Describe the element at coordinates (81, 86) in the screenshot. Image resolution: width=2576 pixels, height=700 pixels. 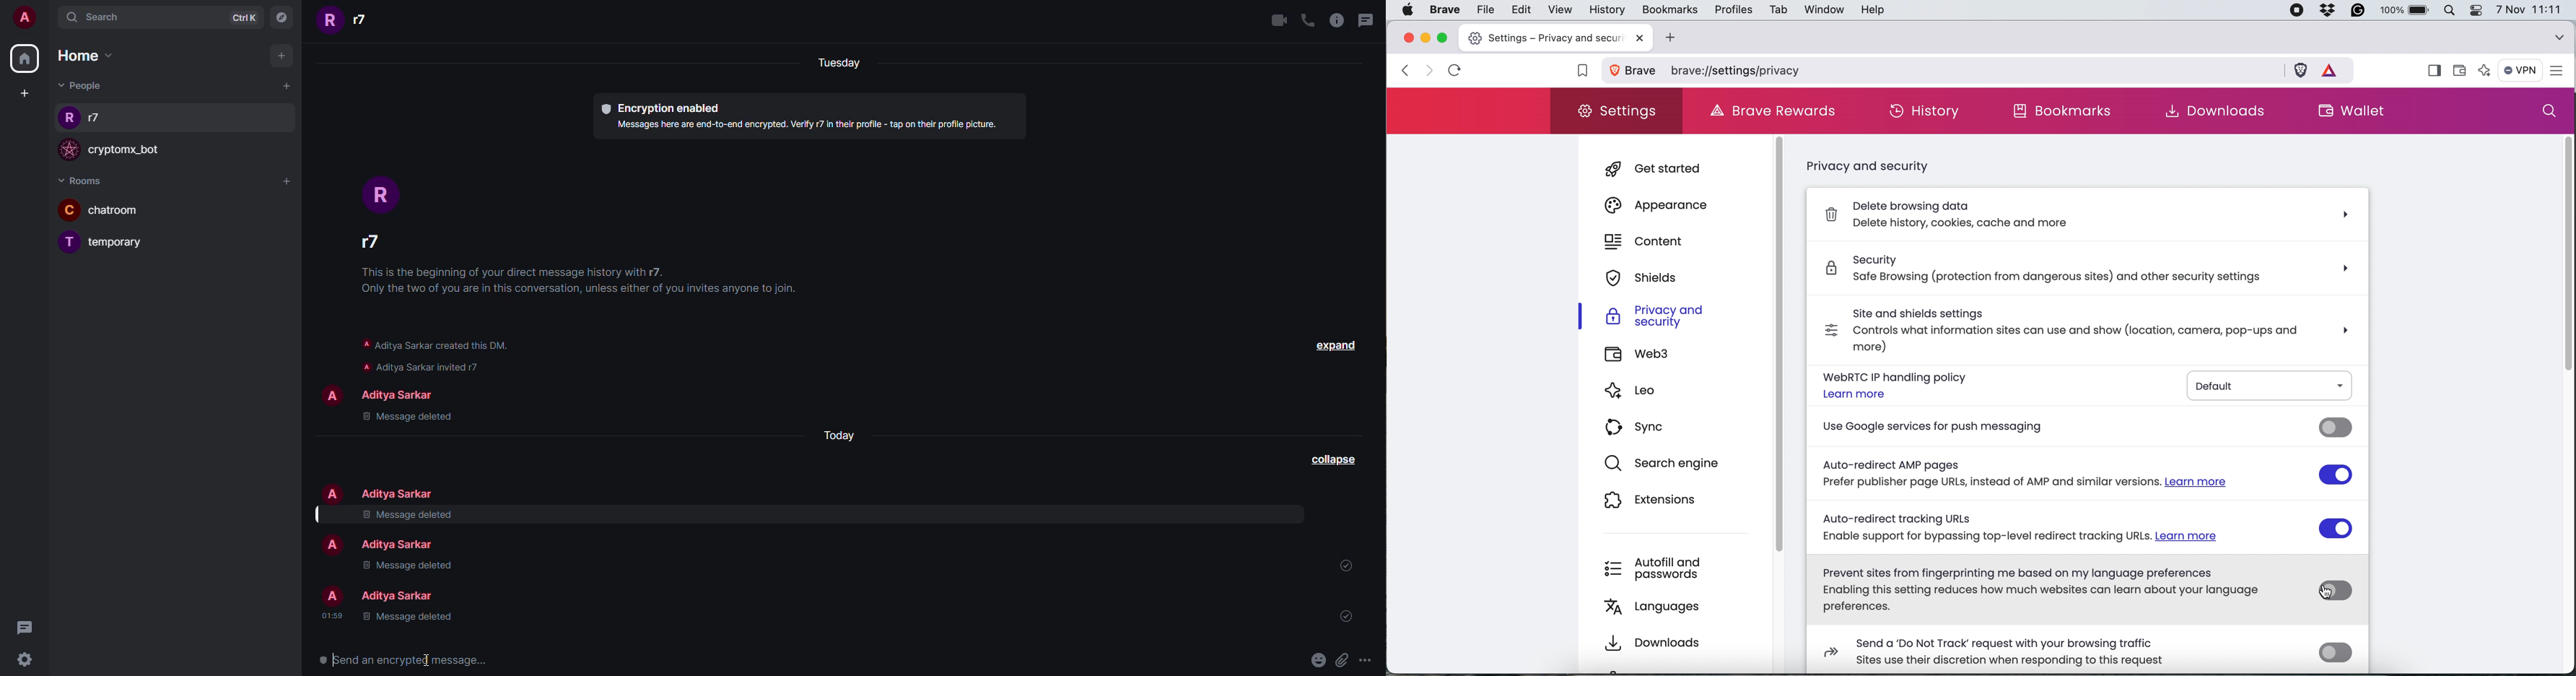
I see `people` at that location.